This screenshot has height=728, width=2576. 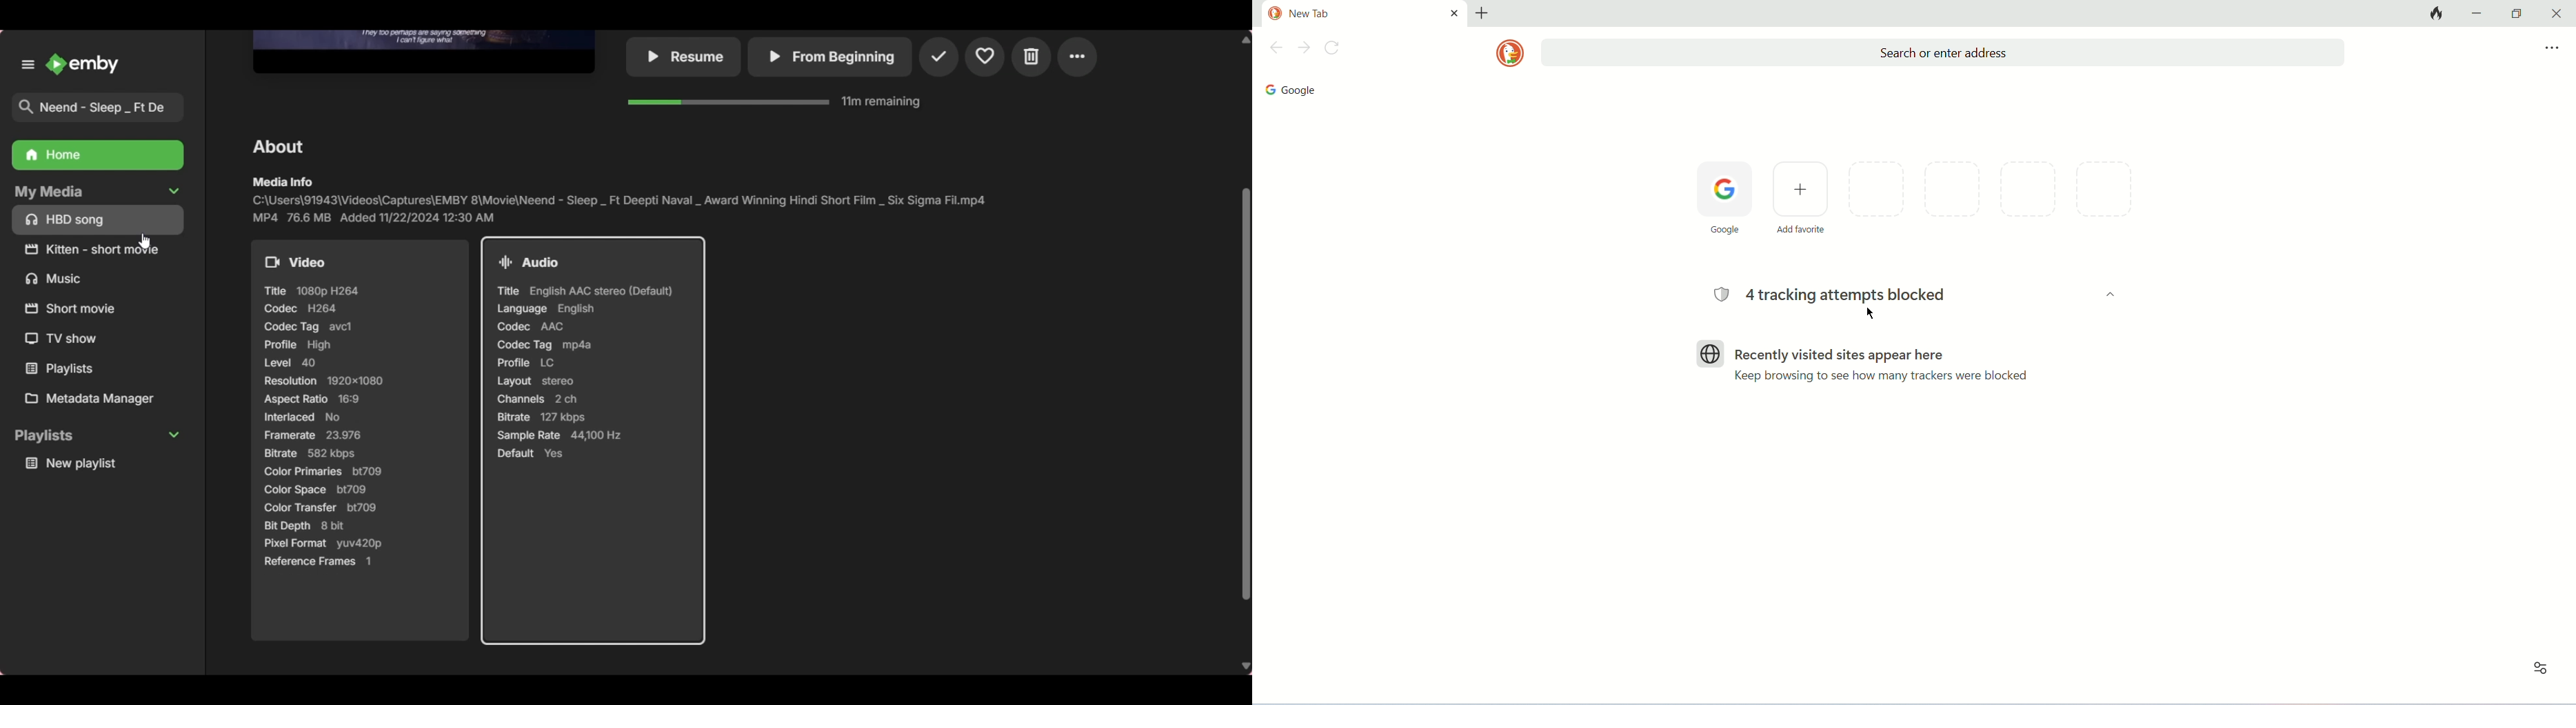 What do you see at coordinates (778, 103) in the screenshot?
I see `` at bounding box center [778, 103].